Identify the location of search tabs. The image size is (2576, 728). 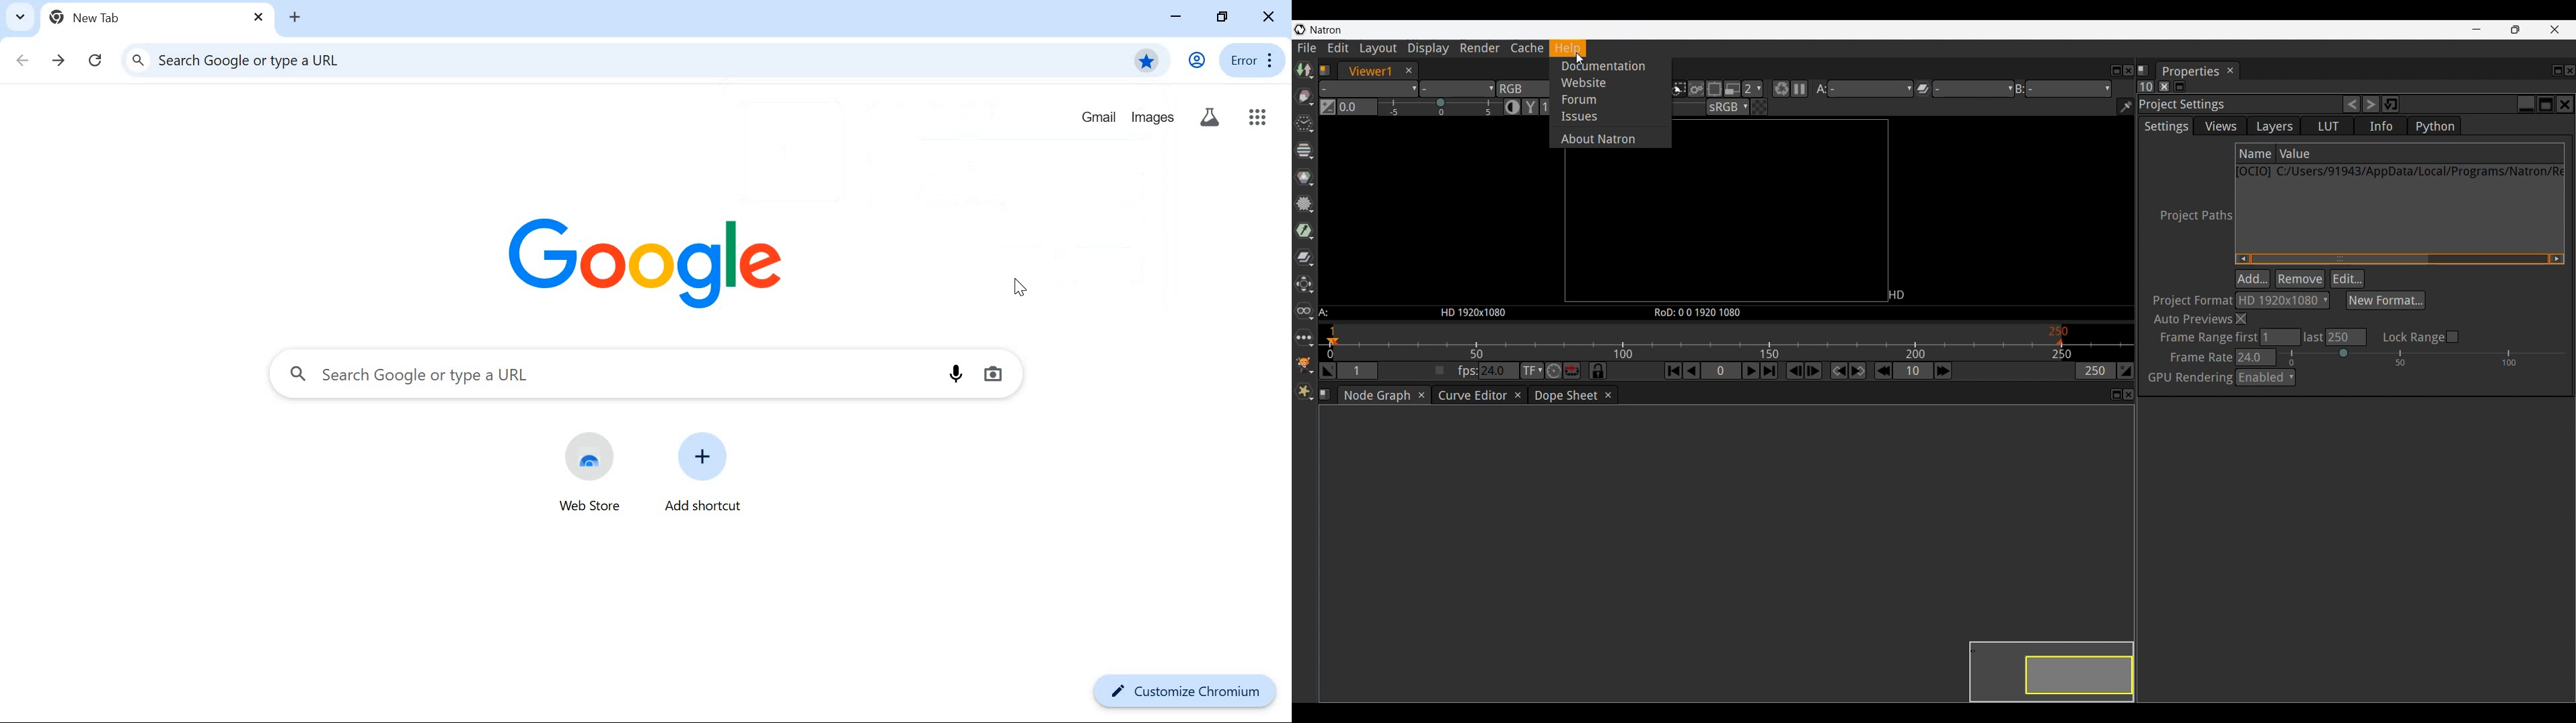
(20, 17).